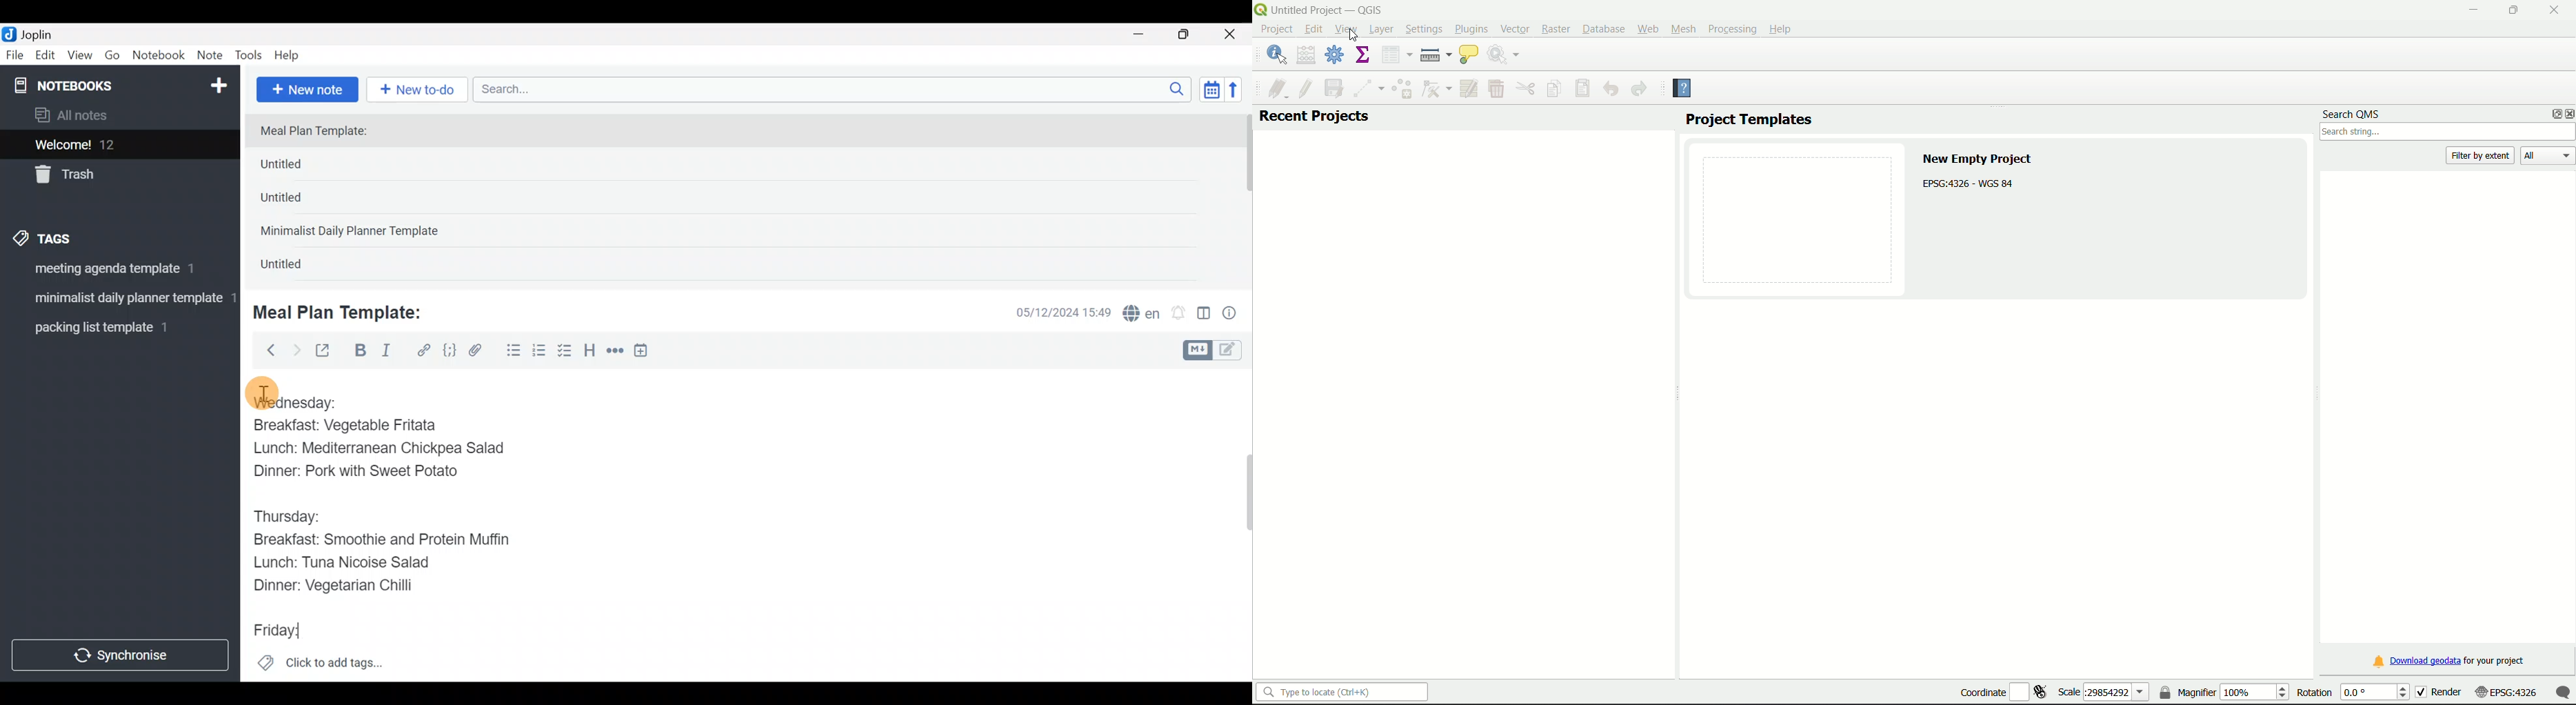  I want to click on text cursor, so click(318, 632).